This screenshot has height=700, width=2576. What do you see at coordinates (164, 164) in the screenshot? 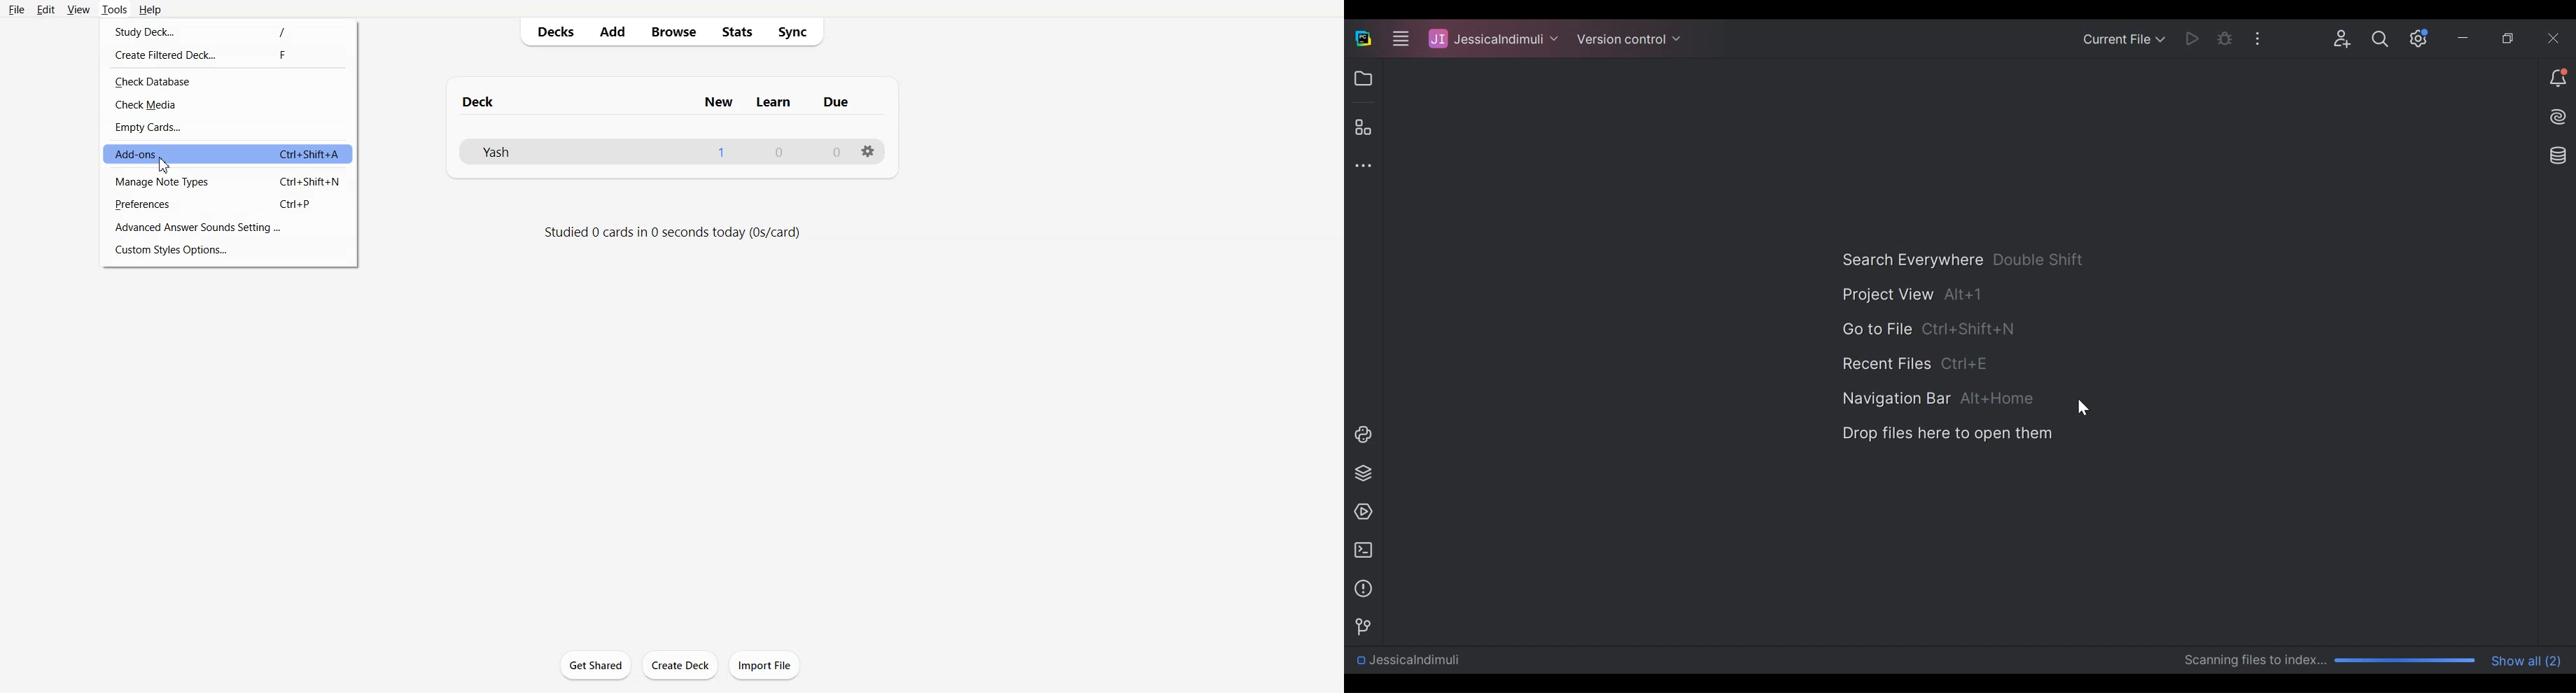
I see `cursor` at bounding box center [164, 164].